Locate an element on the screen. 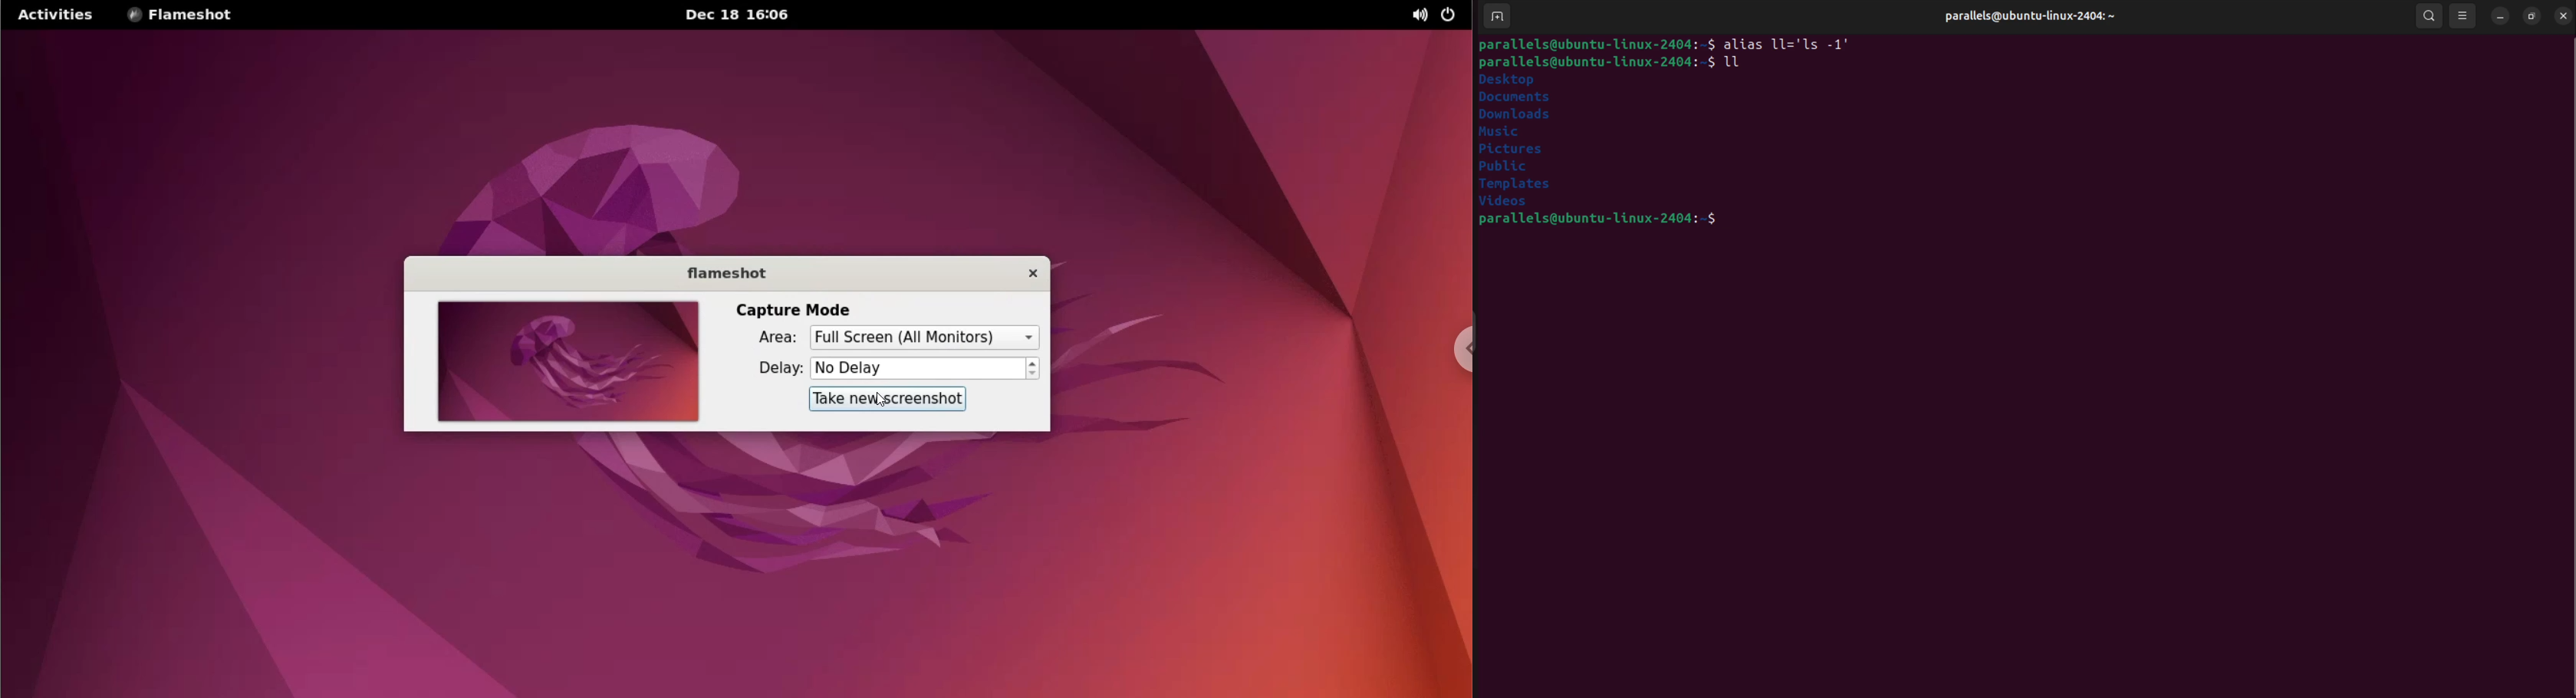 The width and height of the screenshot is (2576, 700). delay options is located at coordinates (924, 368).